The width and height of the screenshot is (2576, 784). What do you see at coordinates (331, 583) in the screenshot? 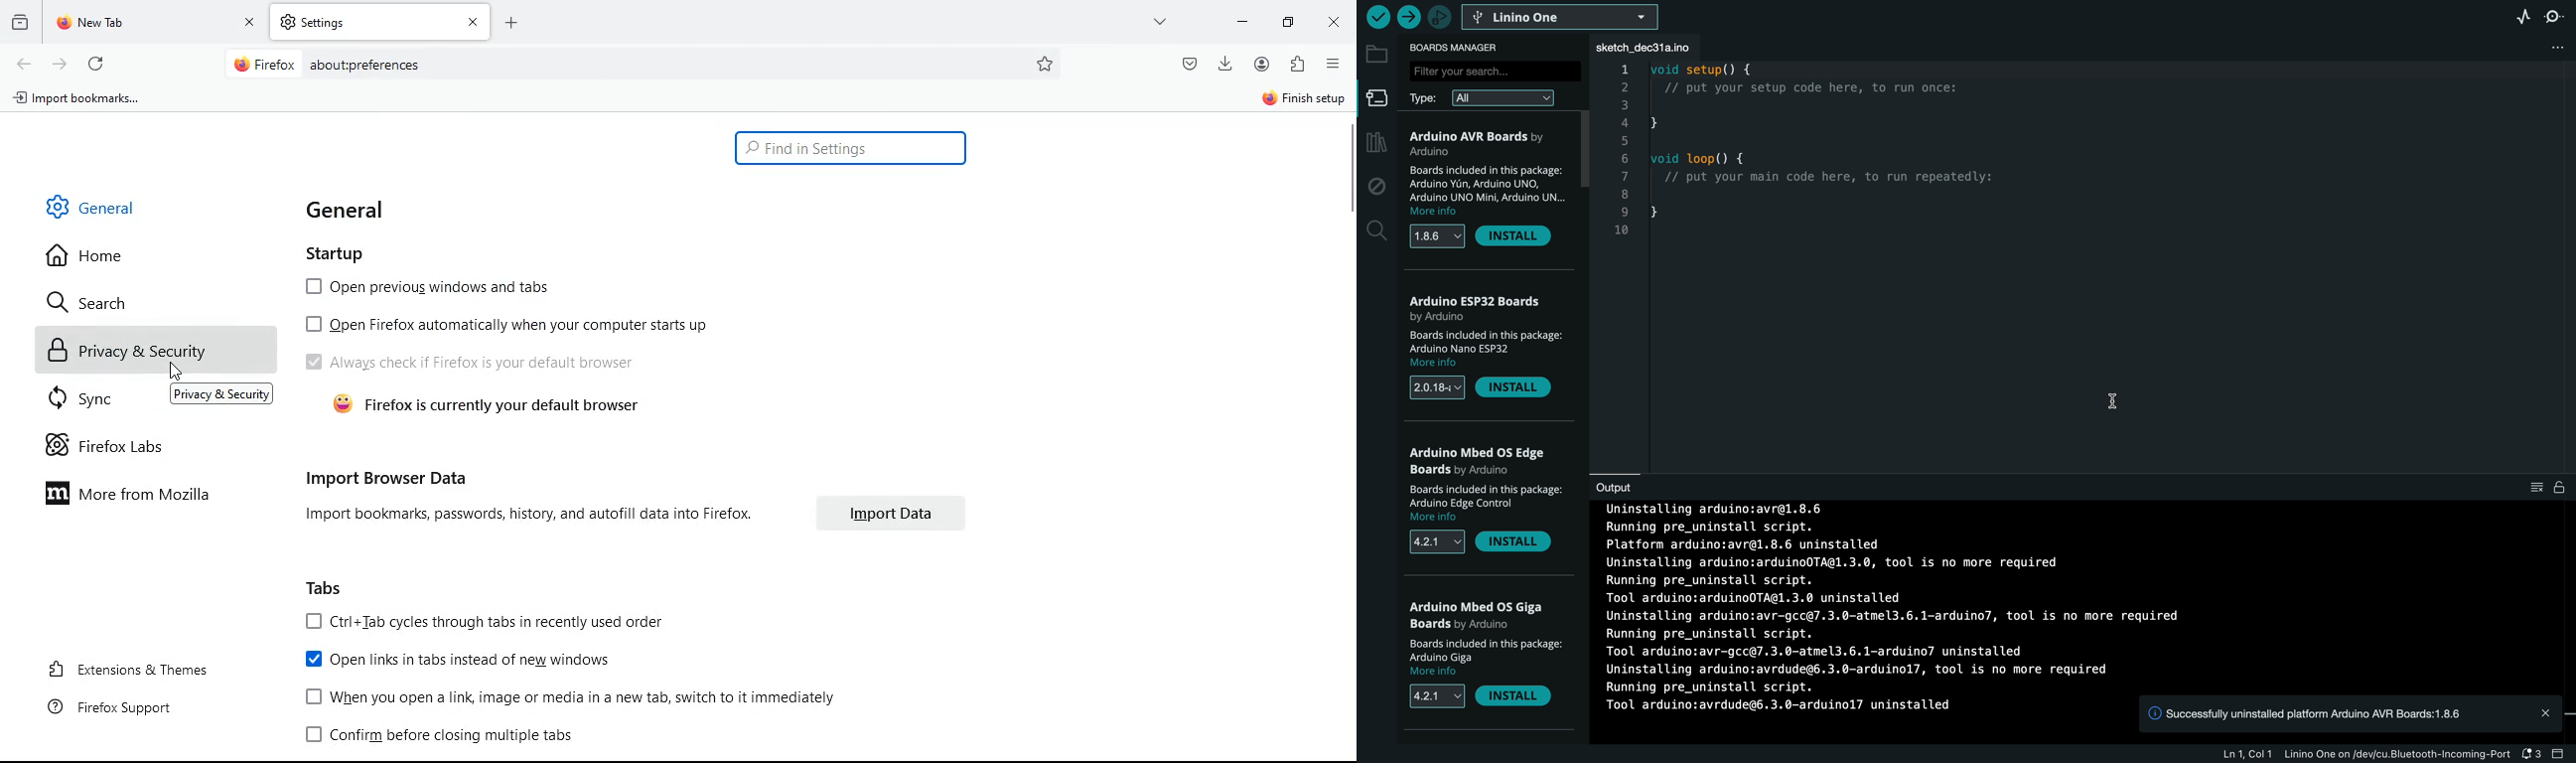
I see `tabs` at bounding box center [331, 583].